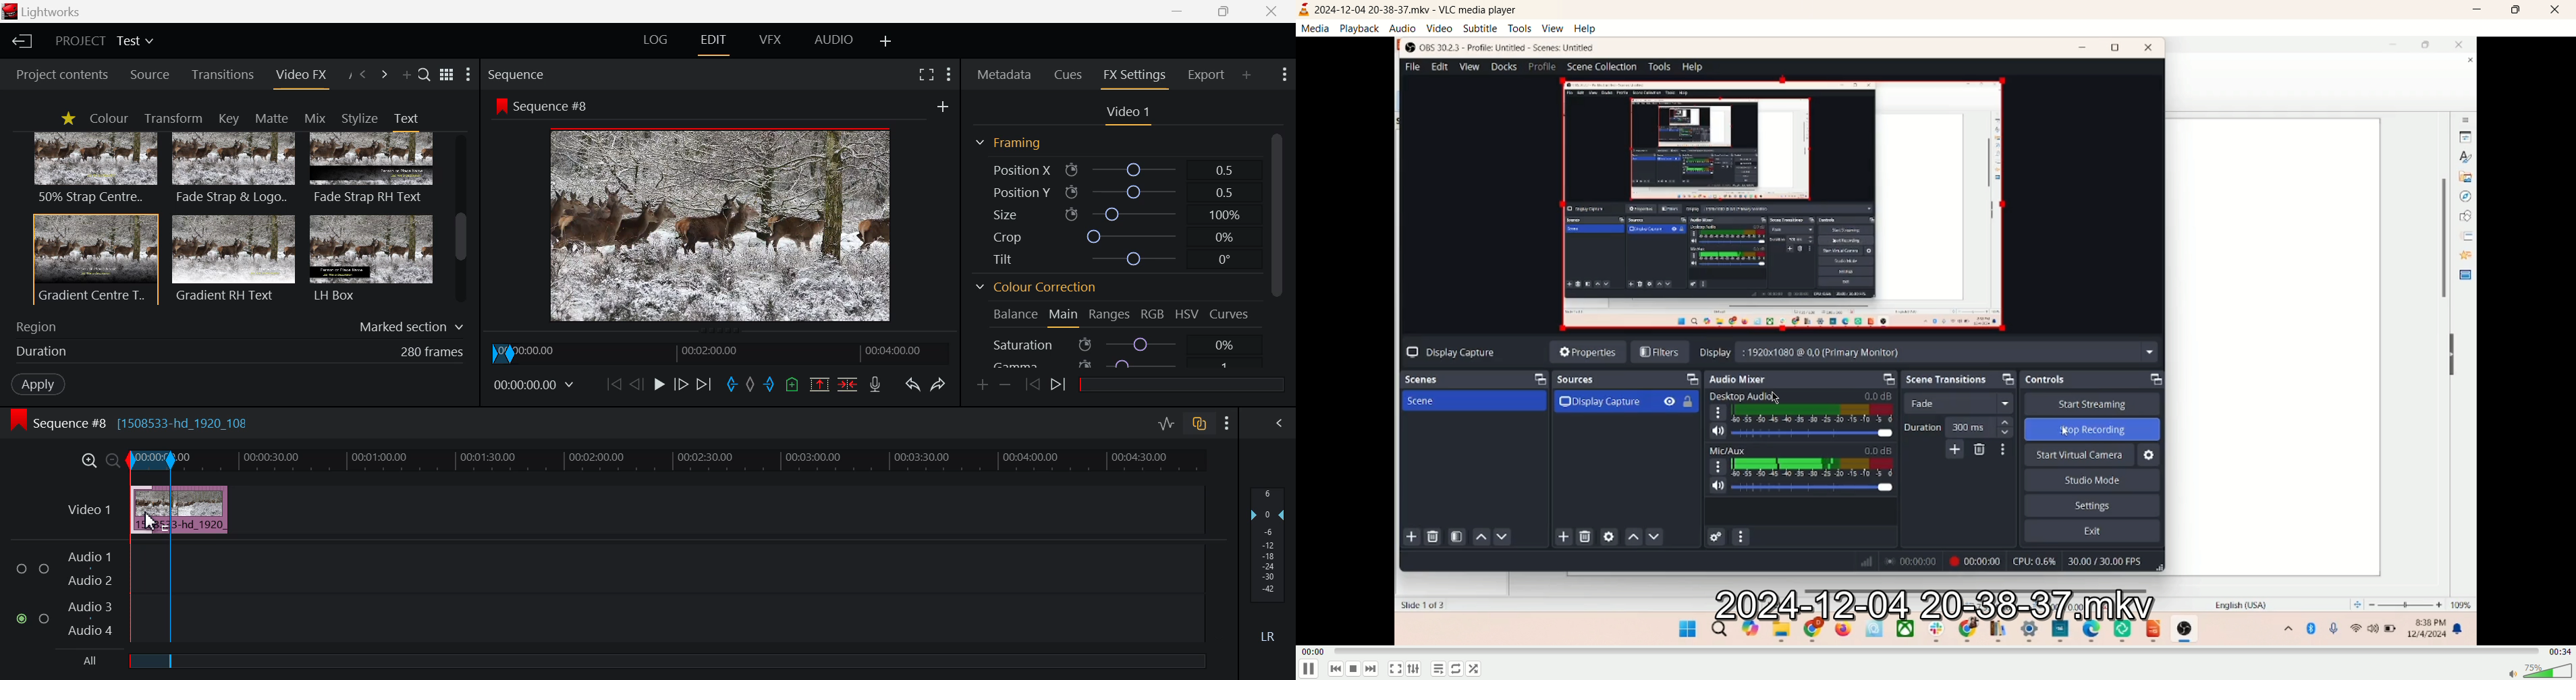  I want to click on Project Timeline Navigator, so click(724, 350).